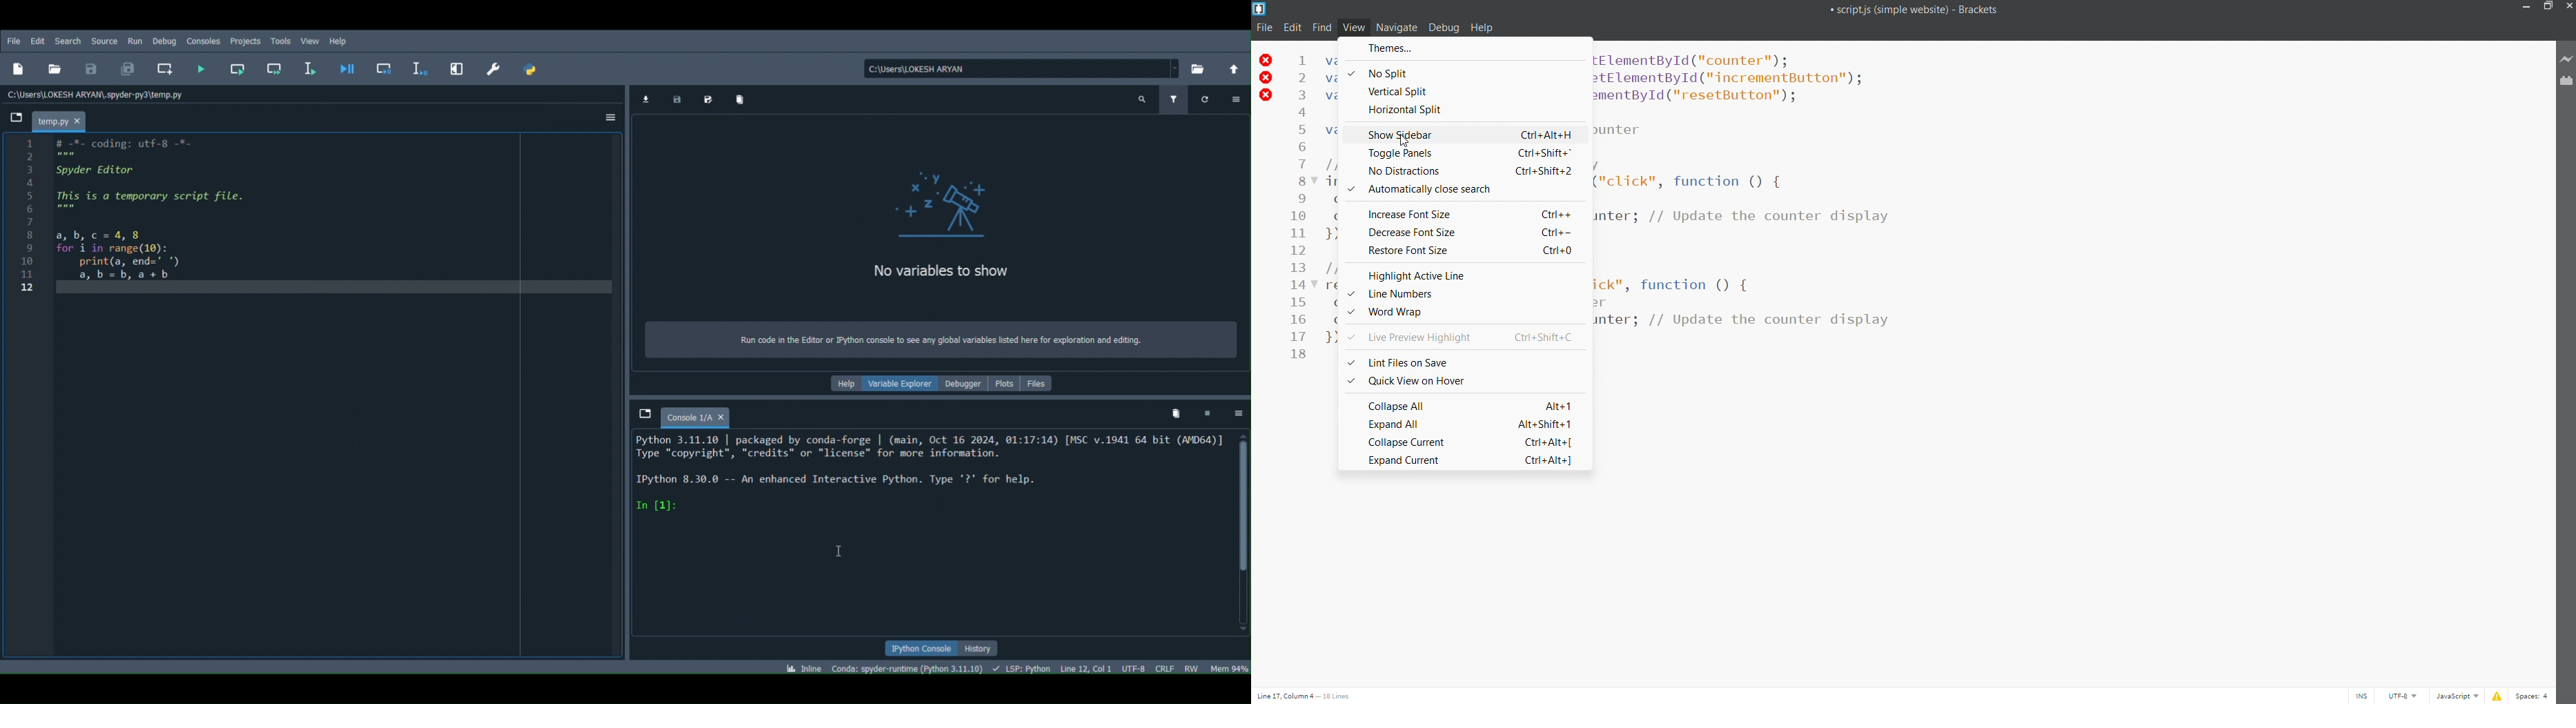 Image resolution: width=2576 pixels, height=728 pixels. What do you see at coordinates (2500, 696) in the screenshot?
I see `show errors` at bounding box center [2500, 696].